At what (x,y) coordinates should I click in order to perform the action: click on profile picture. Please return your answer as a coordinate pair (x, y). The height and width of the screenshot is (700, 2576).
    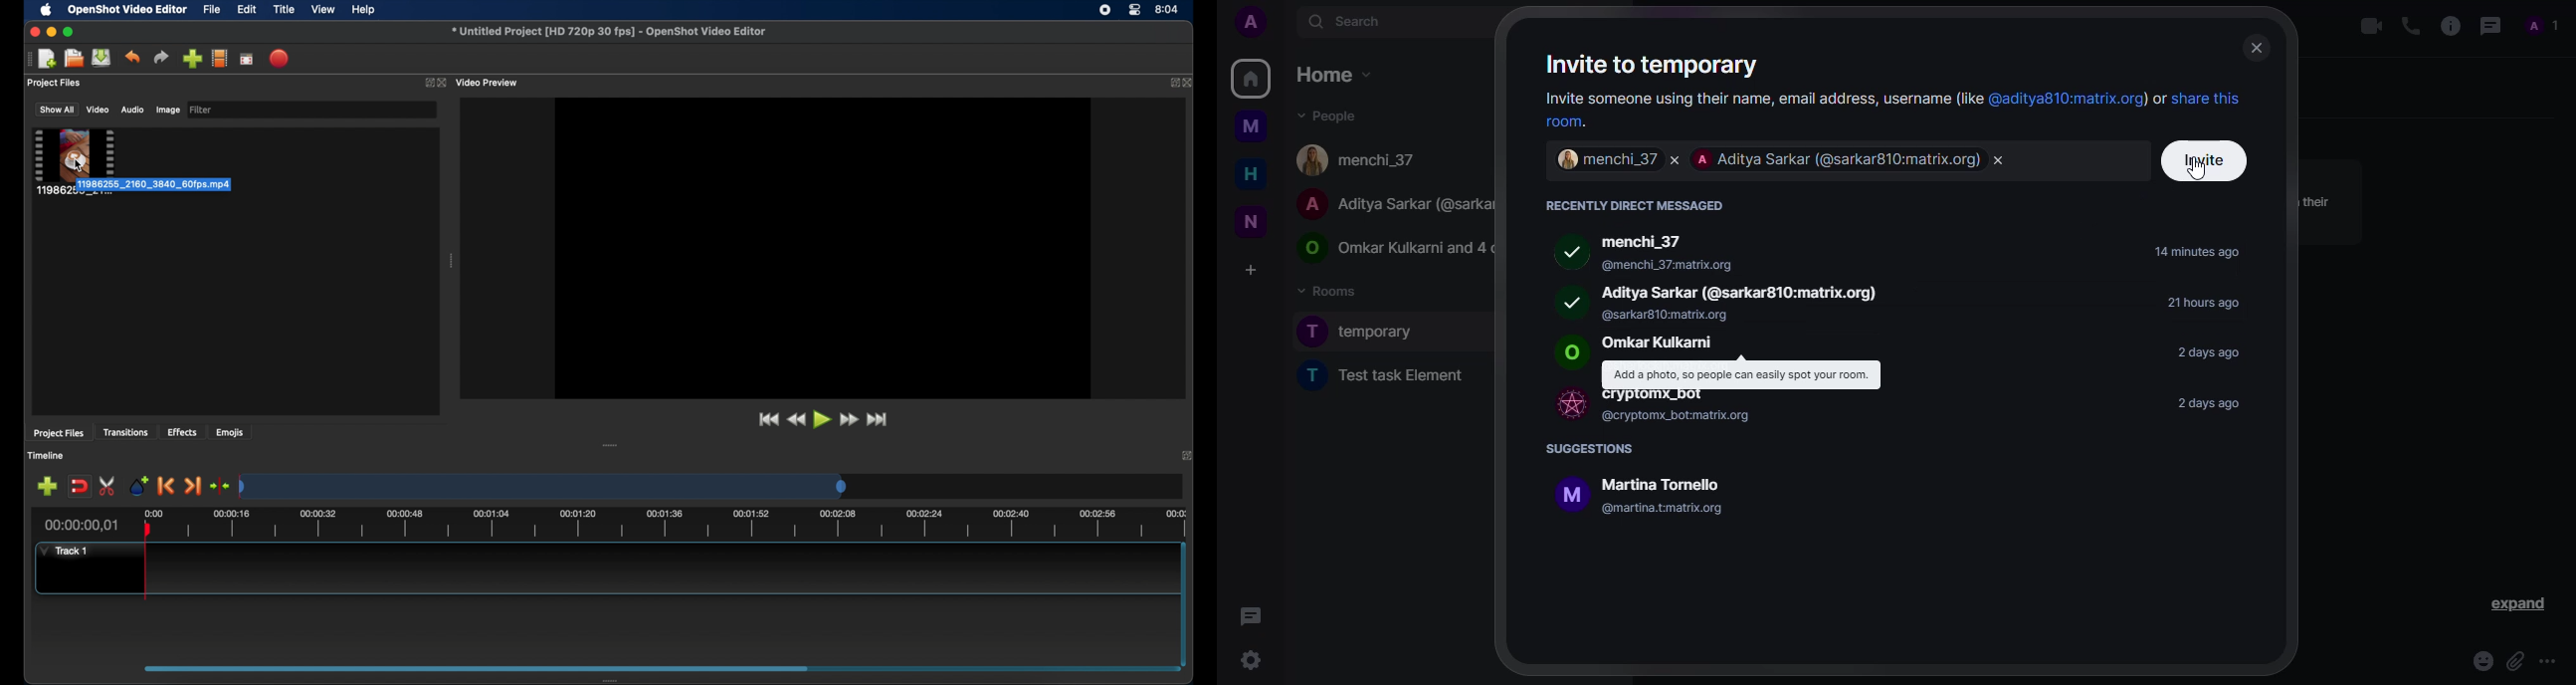
    Looking at the image, I should click on (1566, 254).